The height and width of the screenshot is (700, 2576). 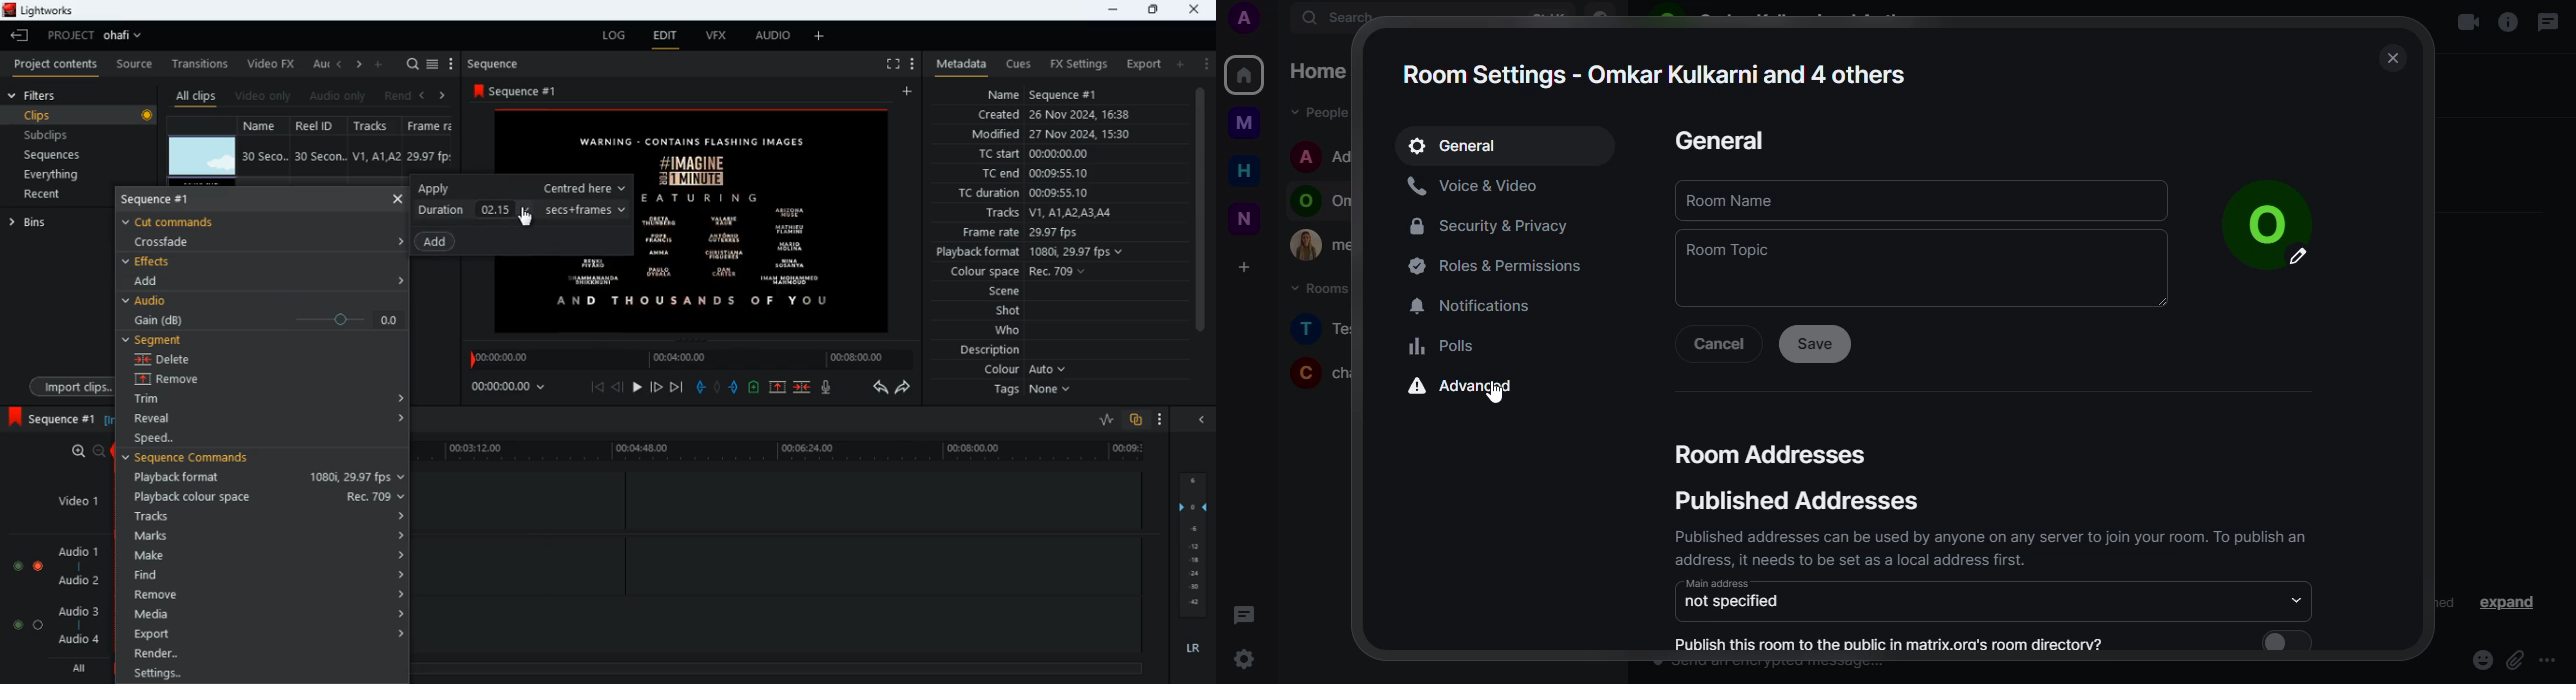 I want to click on sequence, so click(x=530, y=90).